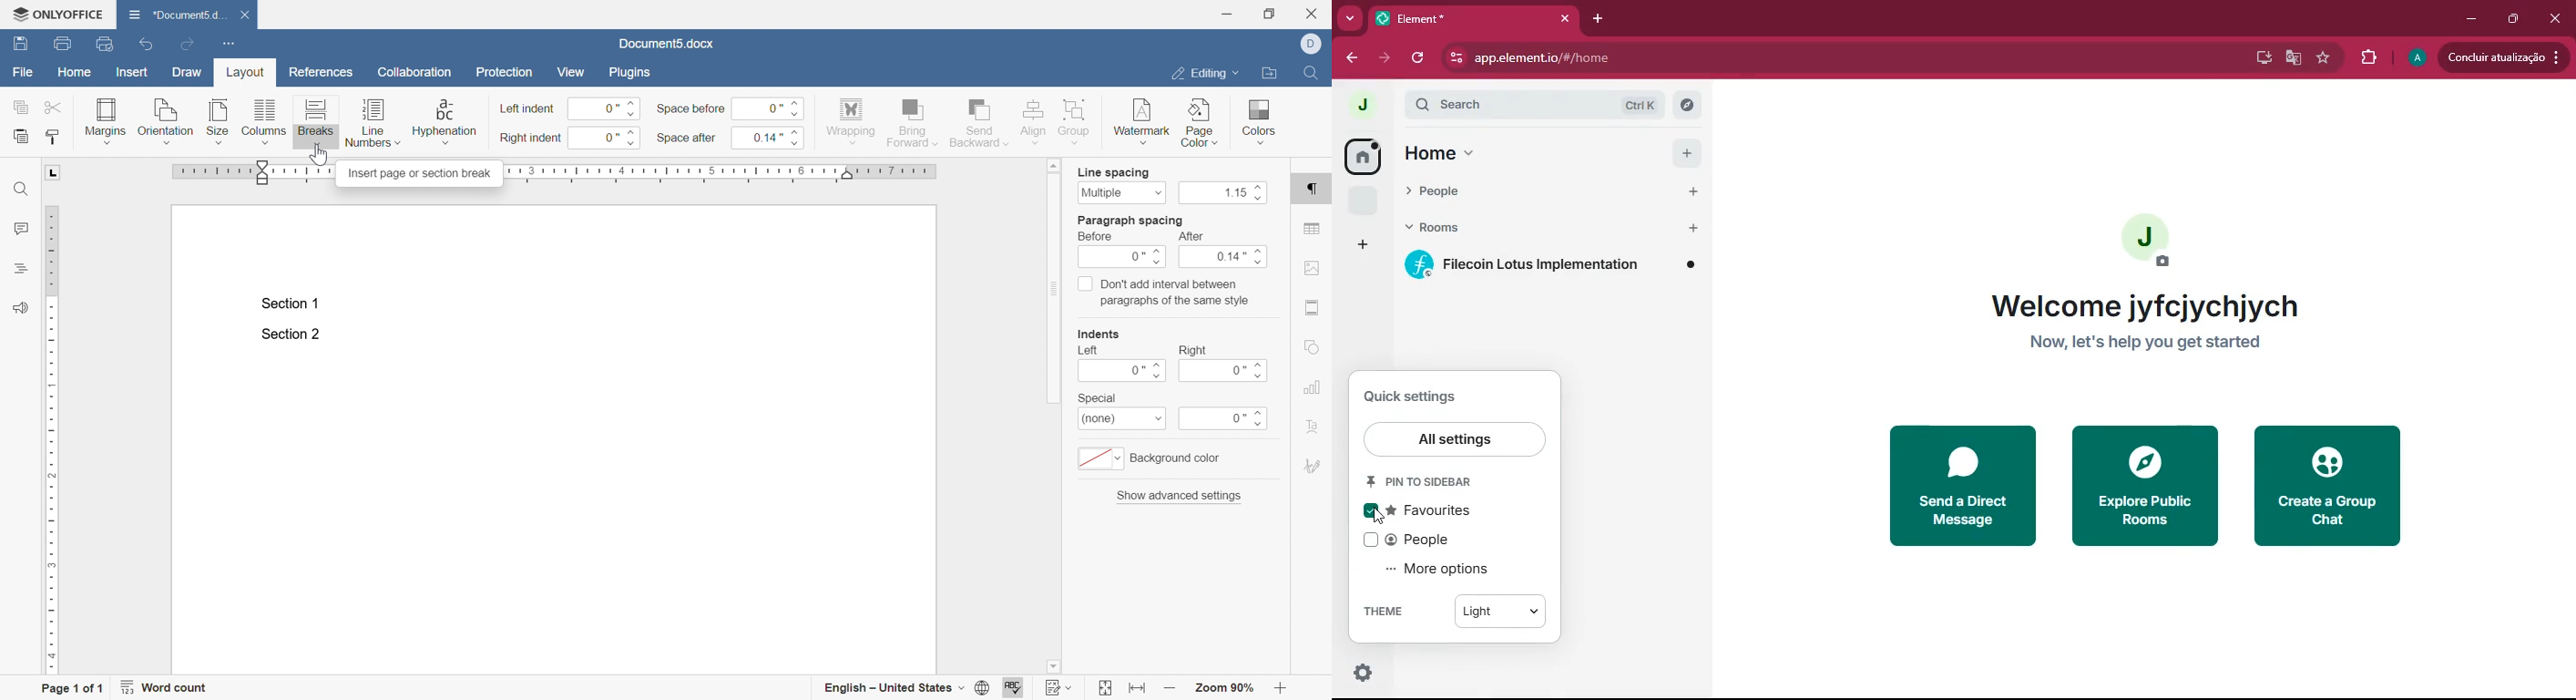 The width and height of the screenshot is (2576, 700). I want to click on favourites, so click(1362, 200).